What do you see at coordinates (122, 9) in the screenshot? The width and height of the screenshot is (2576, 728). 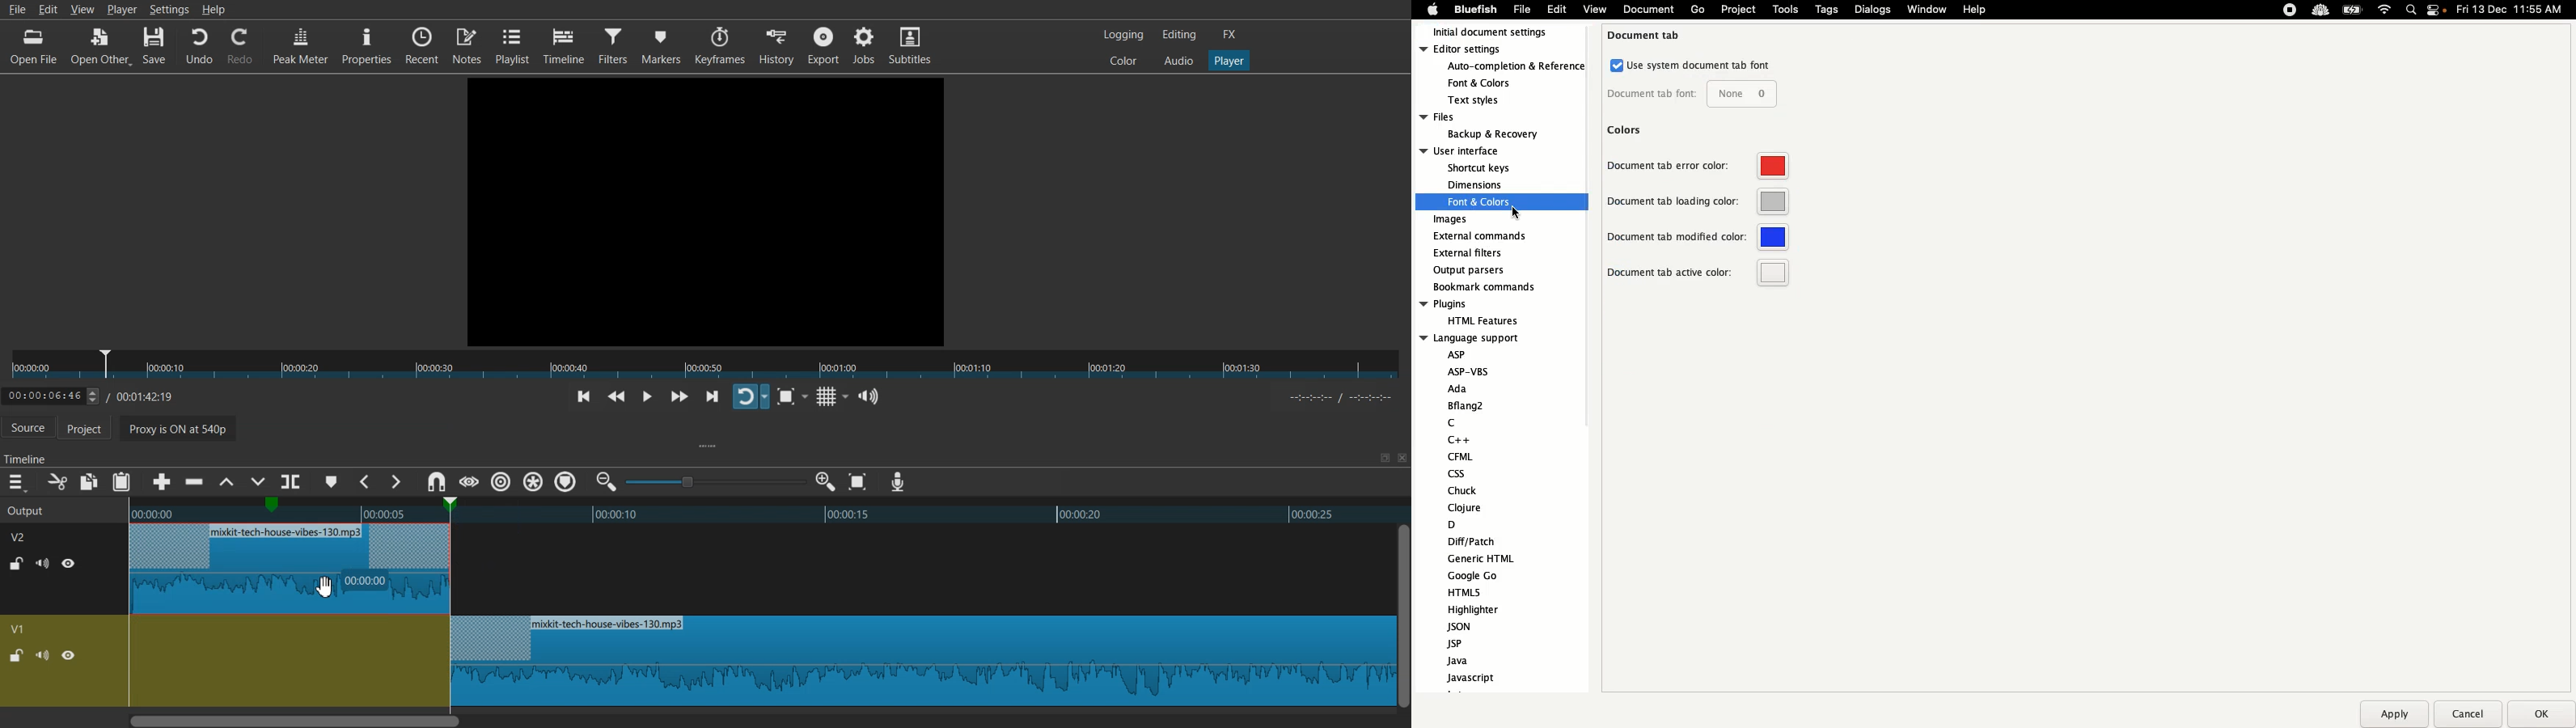 I see `Player` at bounding box center [122, 9].